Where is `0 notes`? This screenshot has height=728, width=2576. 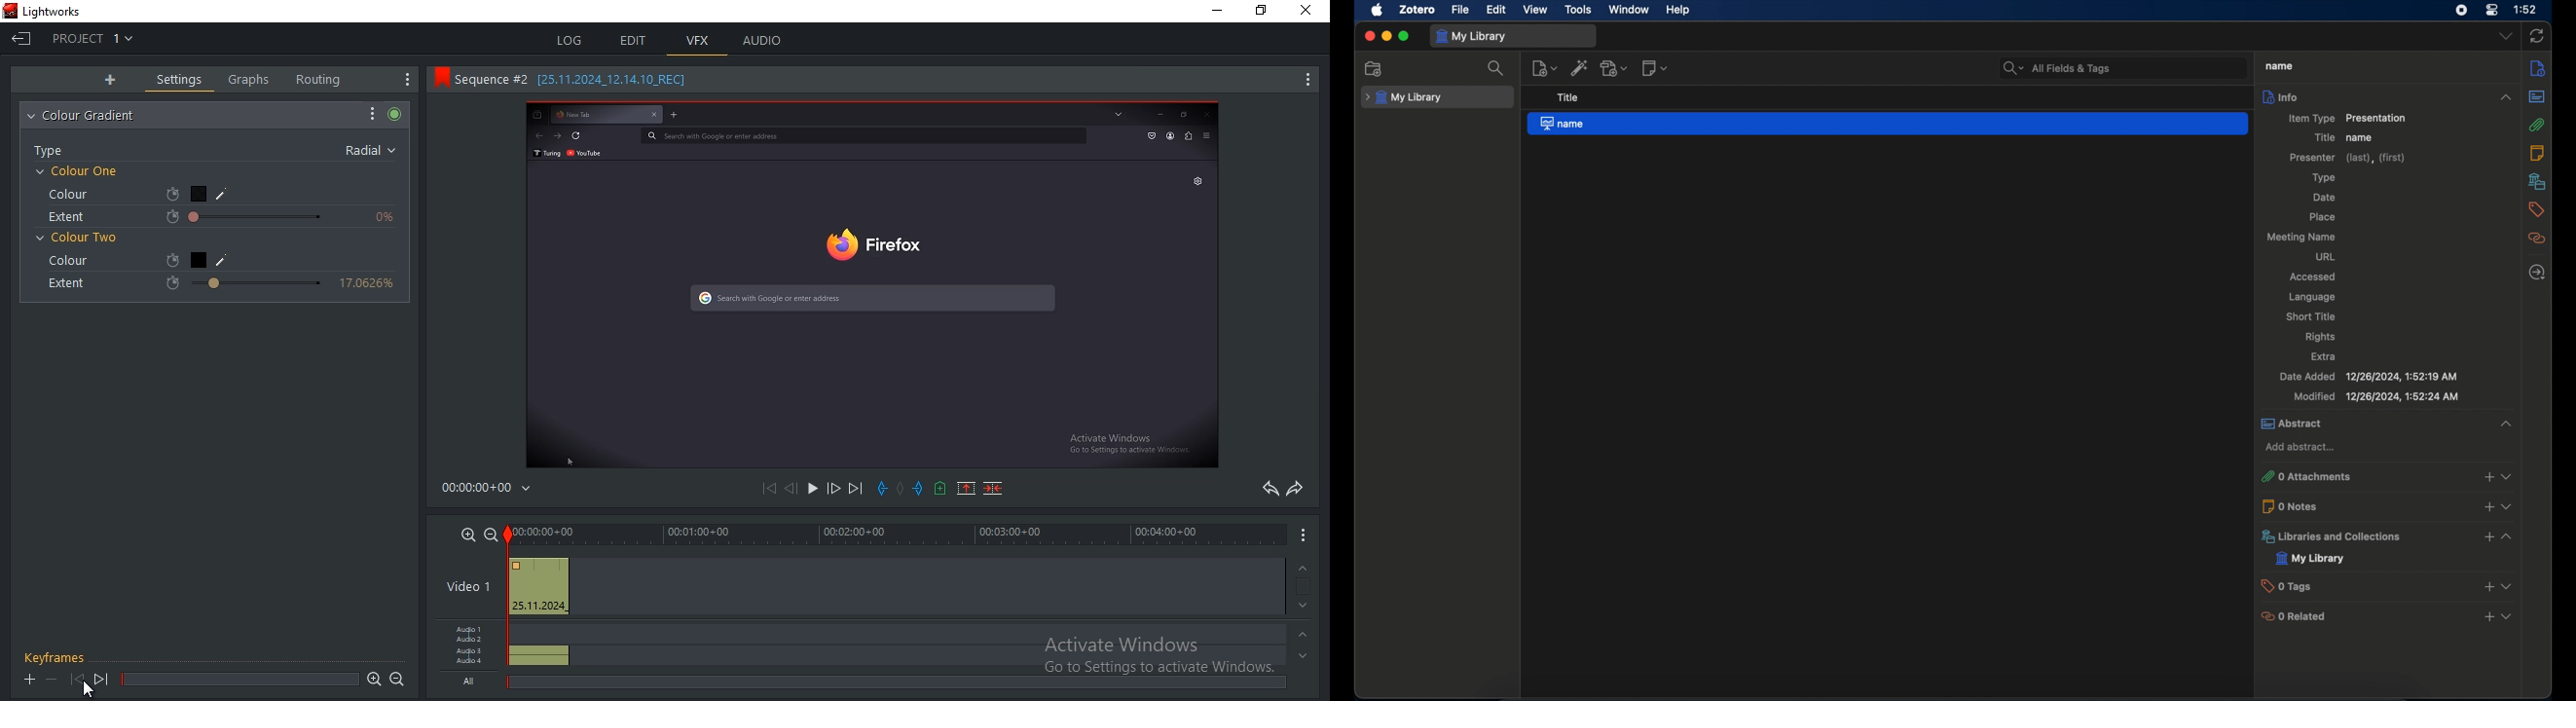
0 notes is located at coordinates (2386, 506).